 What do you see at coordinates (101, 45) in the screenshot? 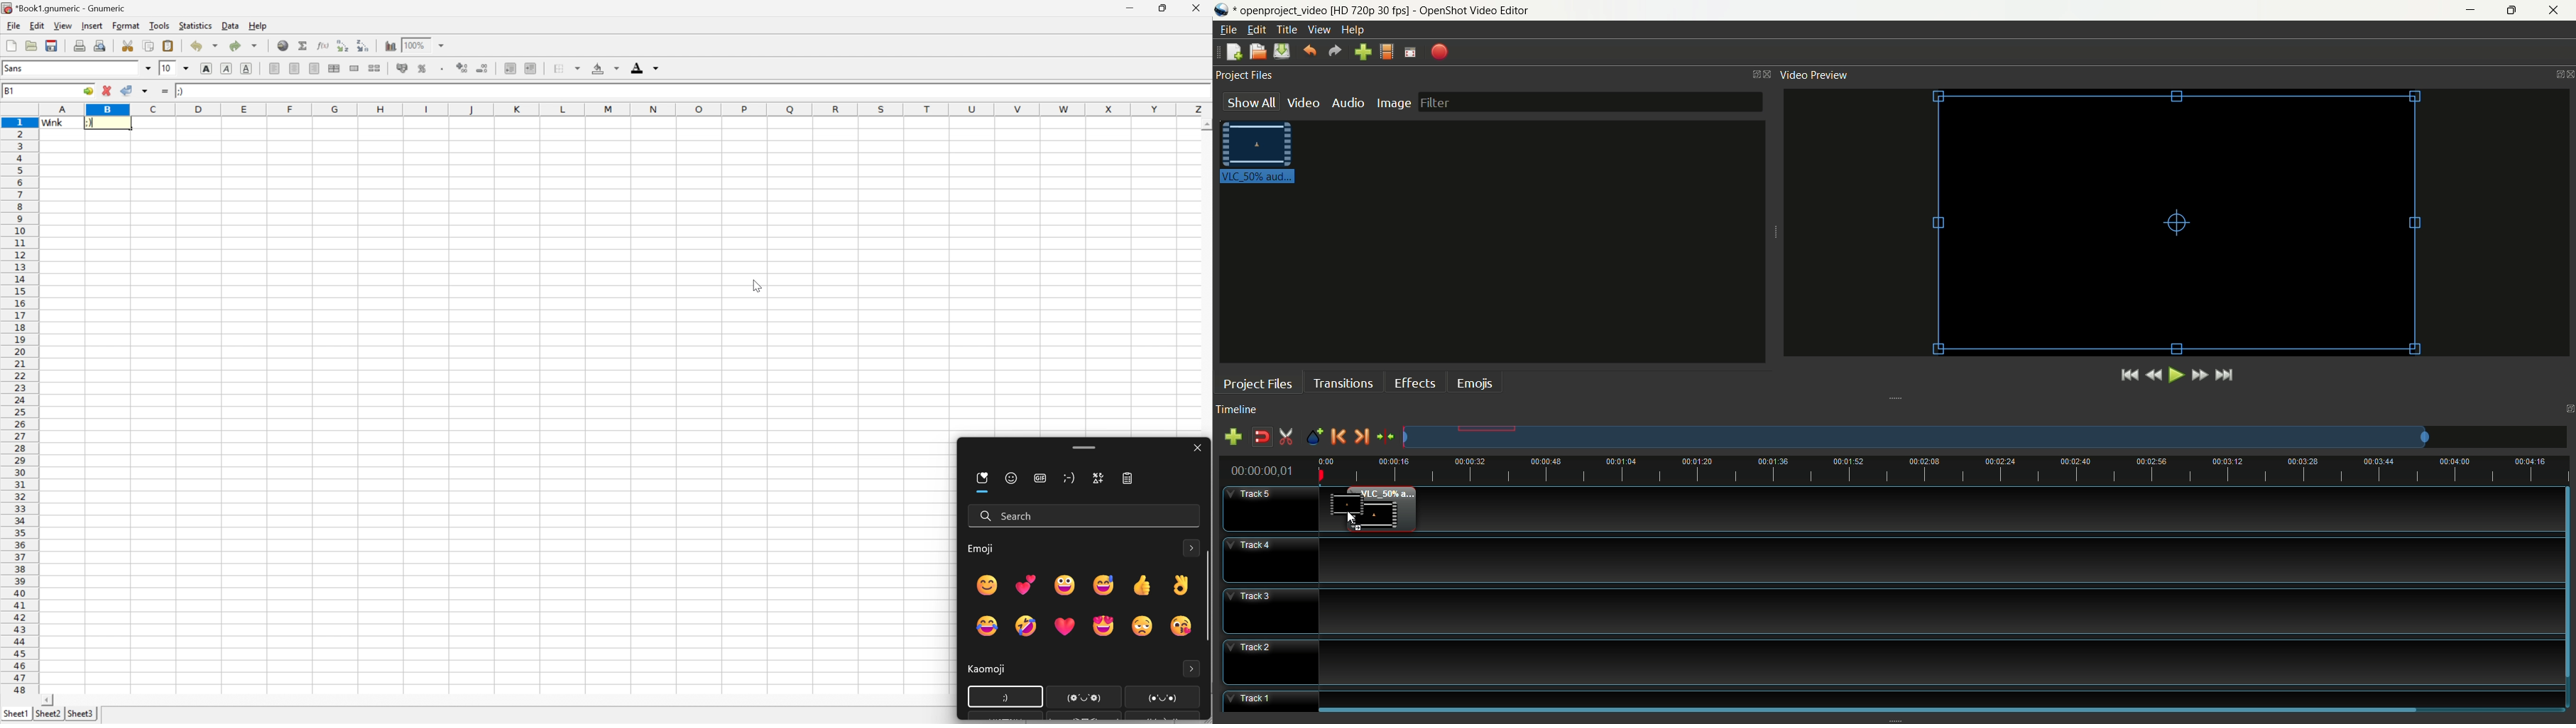
I see `print preview` at bounding box center [101, 45].